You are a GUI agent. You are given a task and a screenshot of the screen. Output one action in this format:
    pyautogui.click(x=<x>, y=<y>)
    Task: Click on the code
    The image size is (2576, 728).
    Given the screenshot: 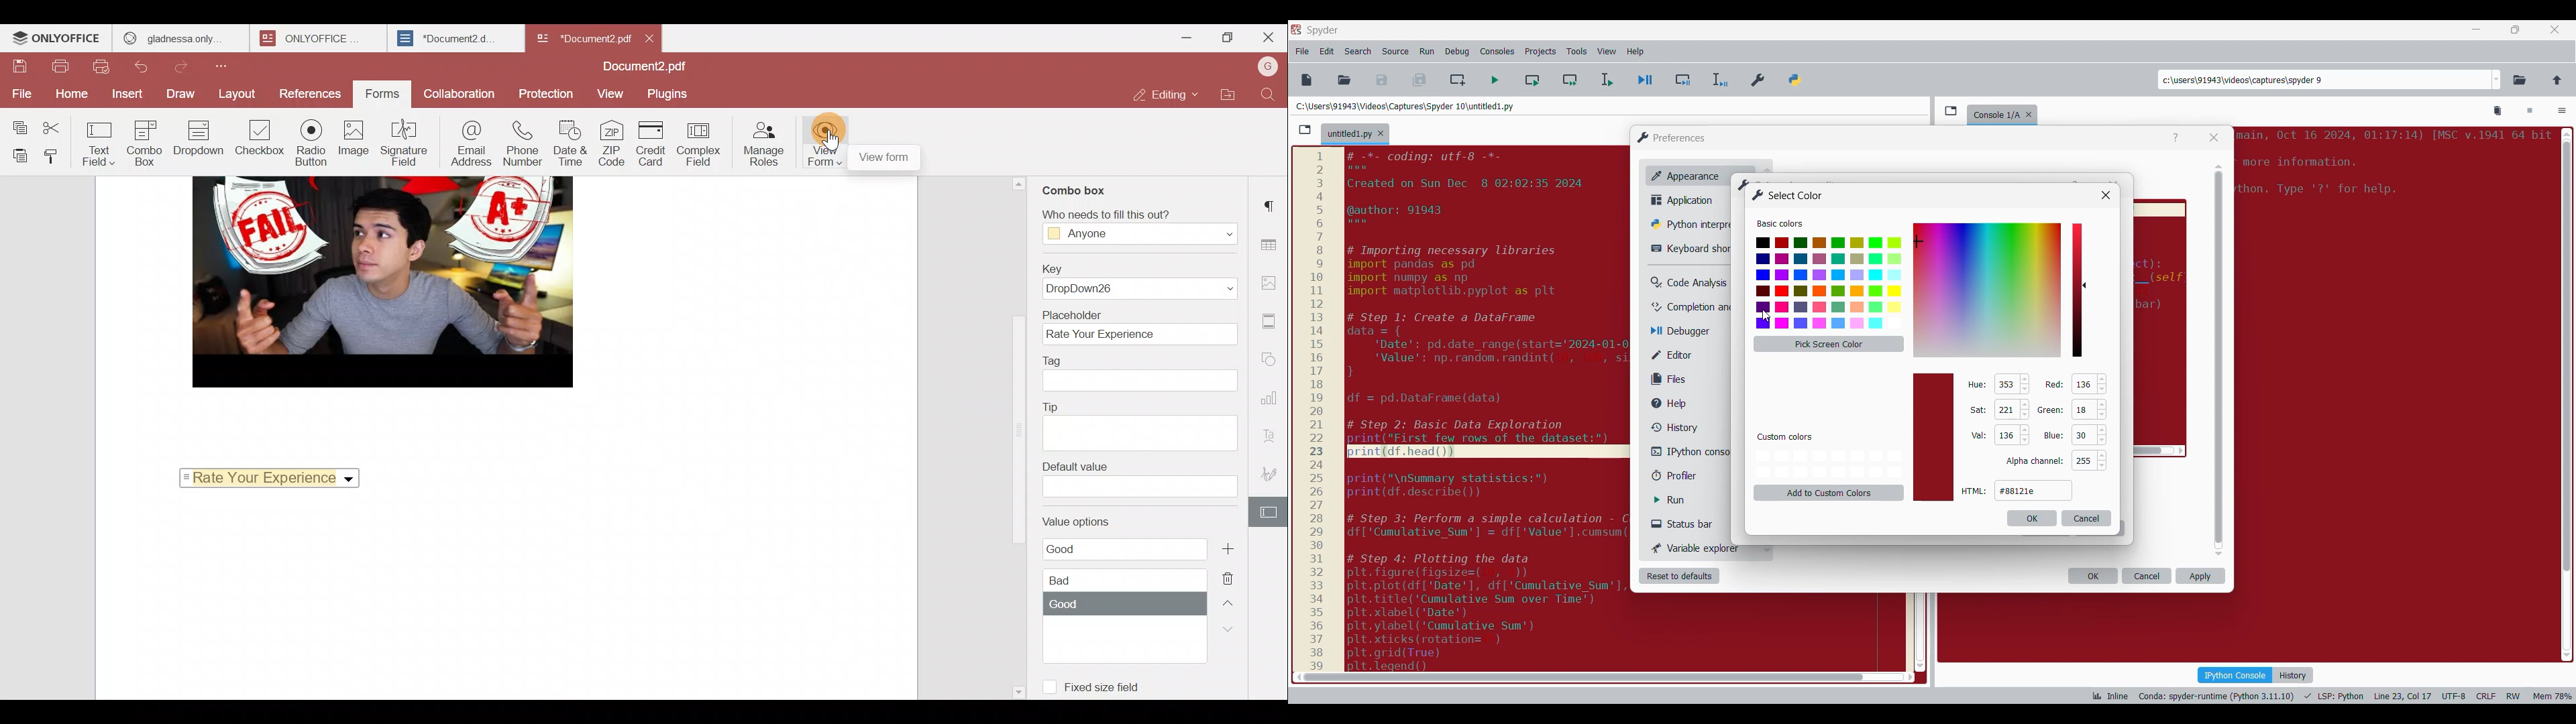 What is the action you would take?
    pyautogui.click(x=1481, y=407)
    